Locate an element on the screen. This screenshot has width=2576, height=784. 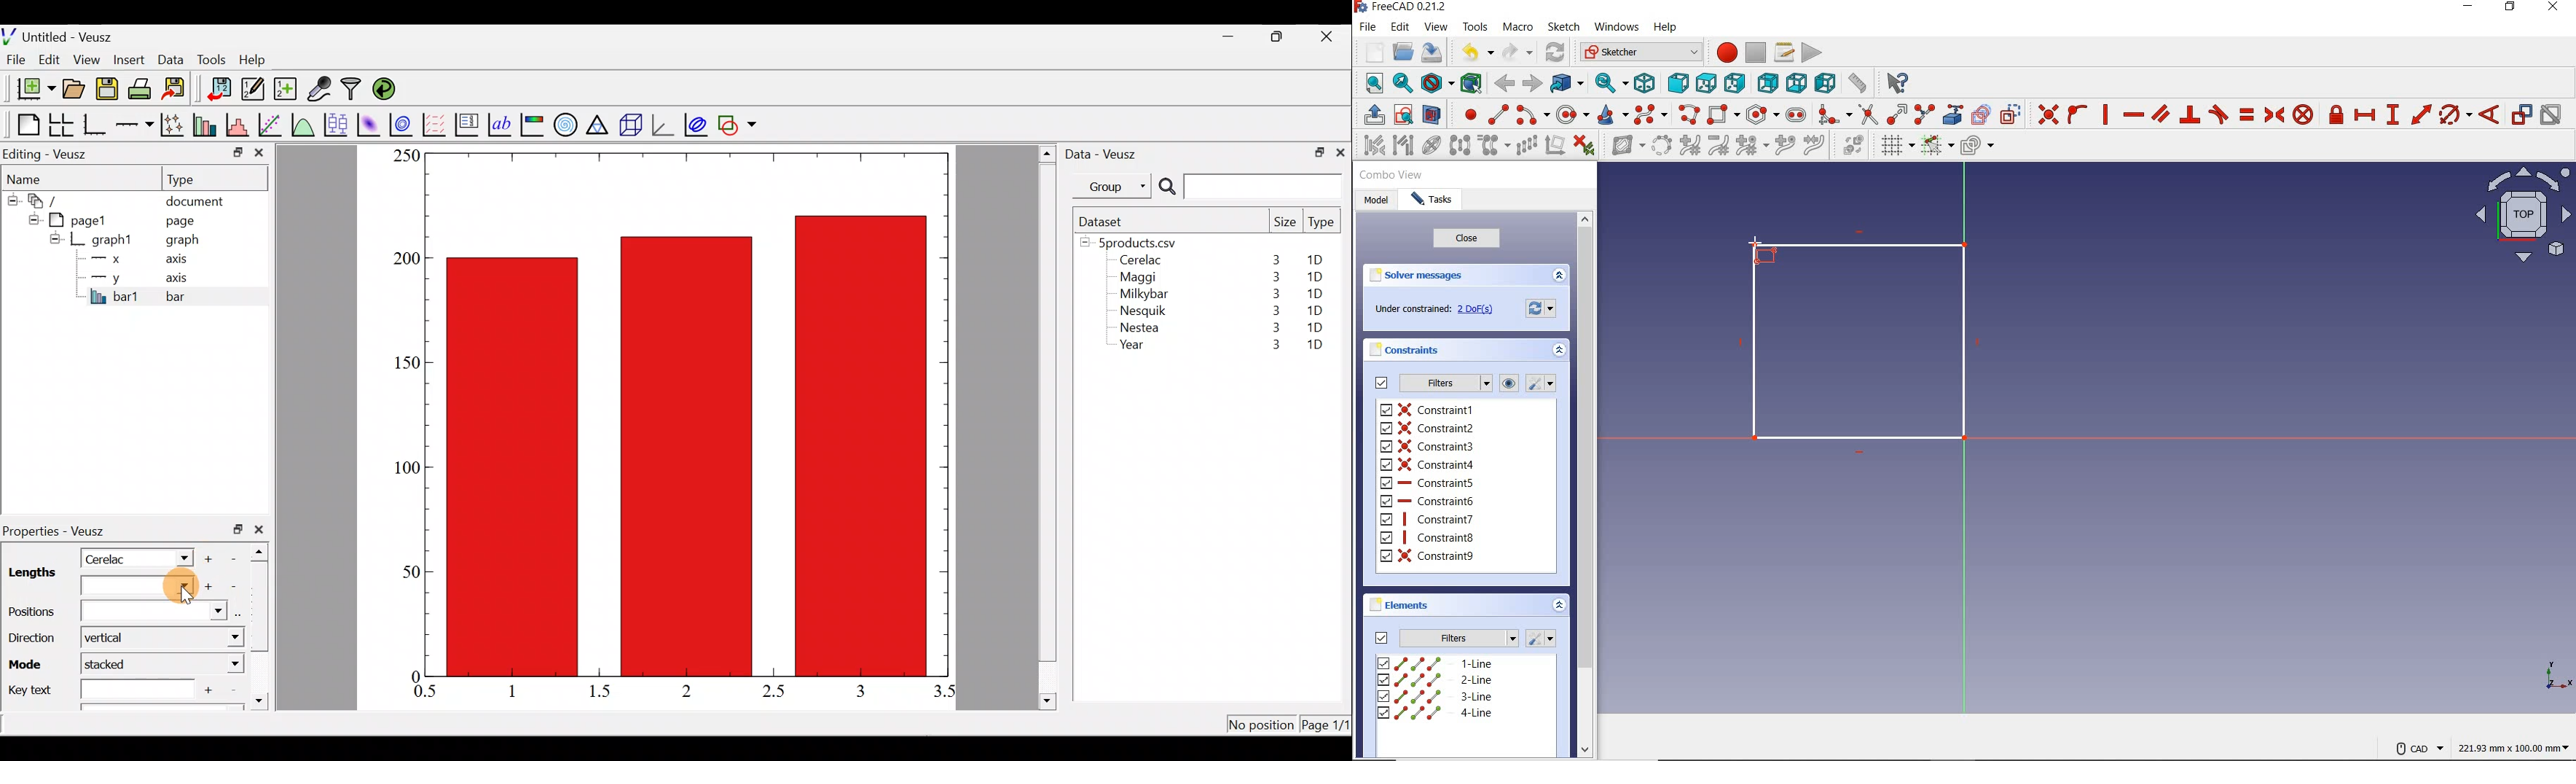
redo is located at coordinates (1517, 52).